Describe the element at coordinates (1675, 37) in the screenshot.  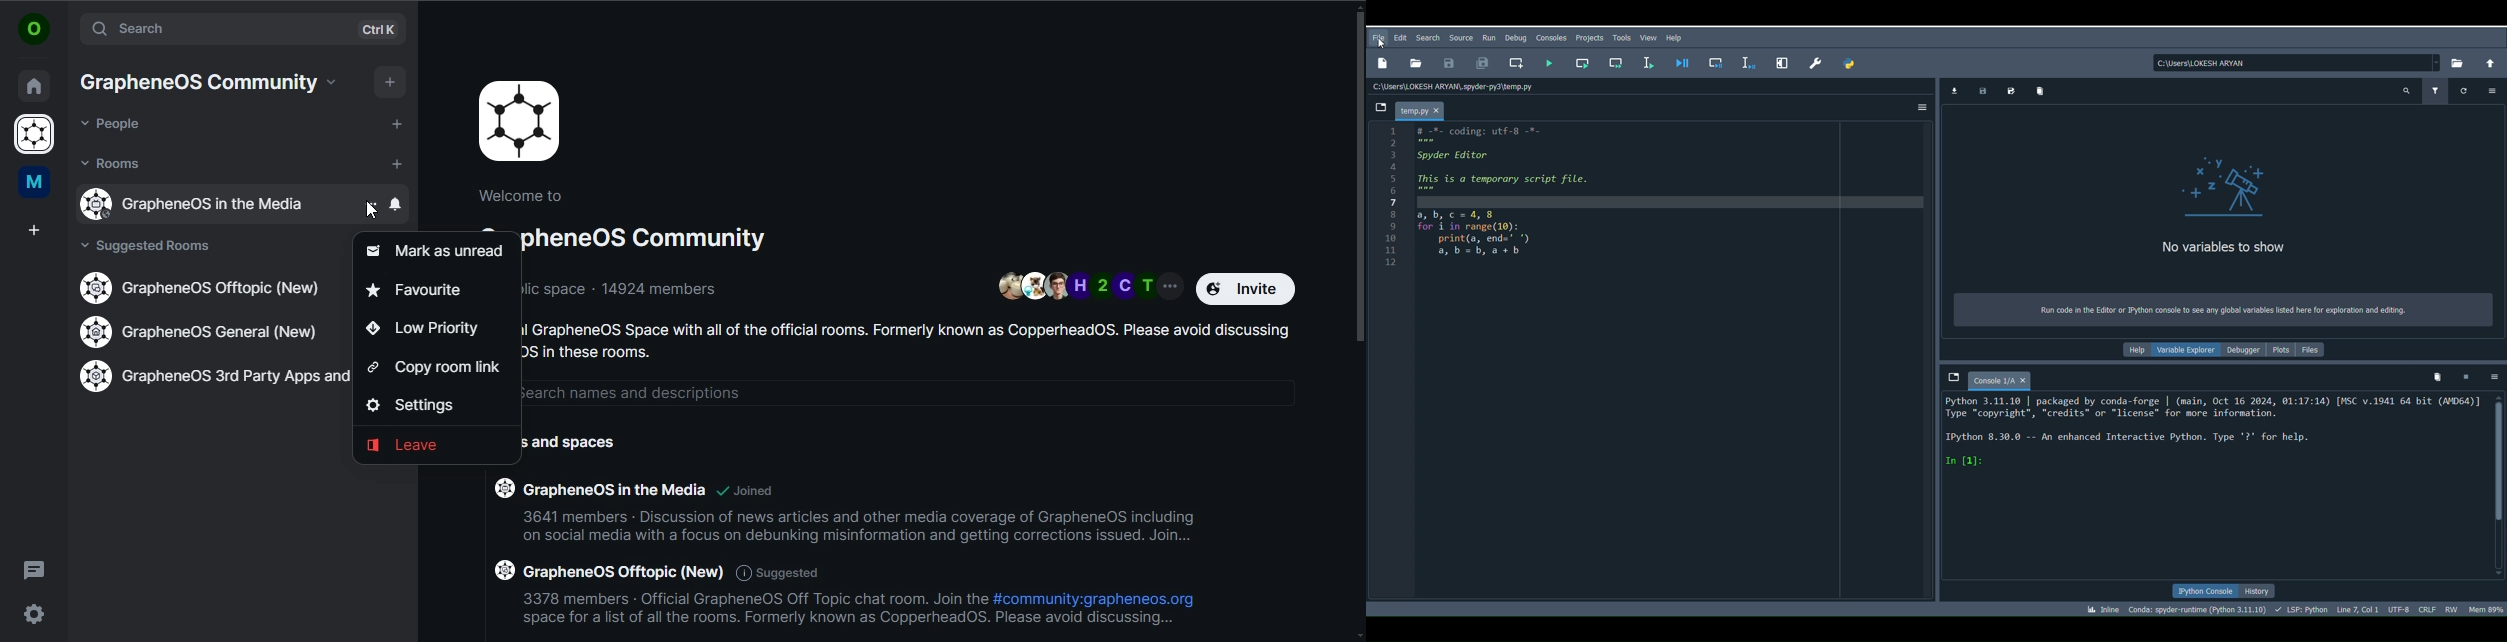
I see `Help` at that location.